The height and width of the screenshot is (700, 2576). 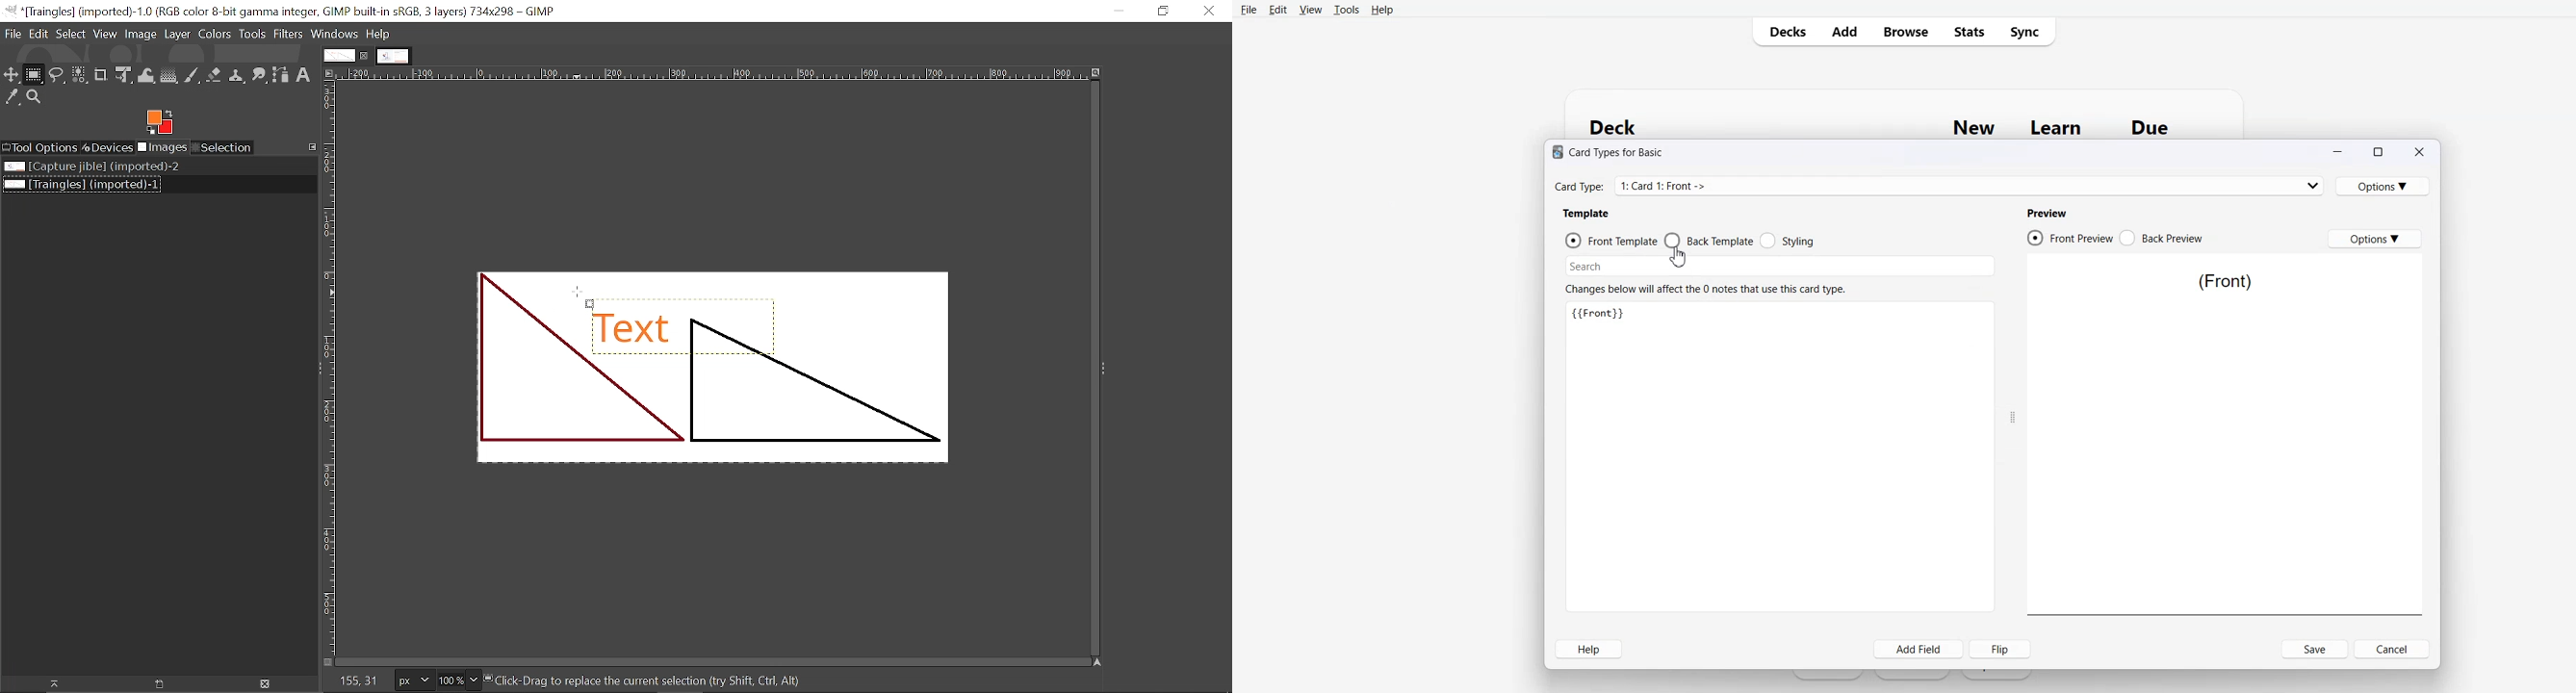 What do you see at coordinates (1248, 9) in the screenshot?
I see `File` at bounding box center [1248, 9].